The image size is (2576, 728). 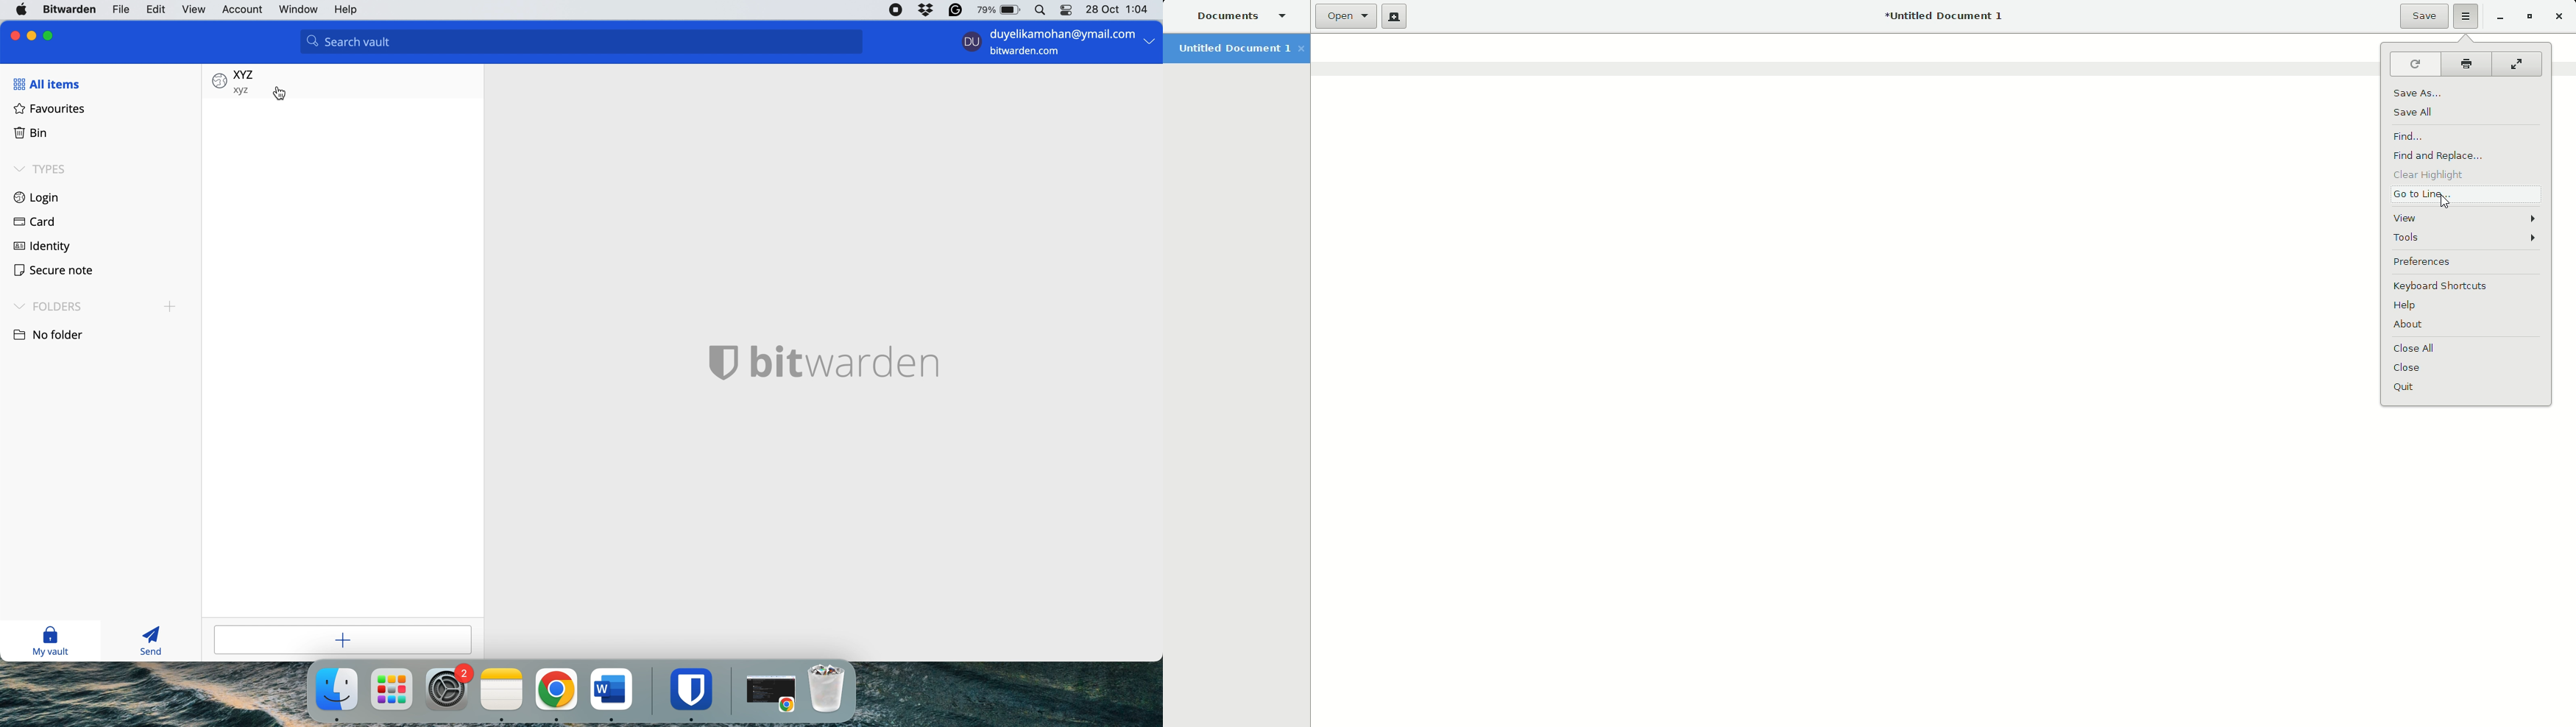 What do you see at coordinates (449, 689) in the screenshot?
I see `system preferences` at bounding box center [449, 689].